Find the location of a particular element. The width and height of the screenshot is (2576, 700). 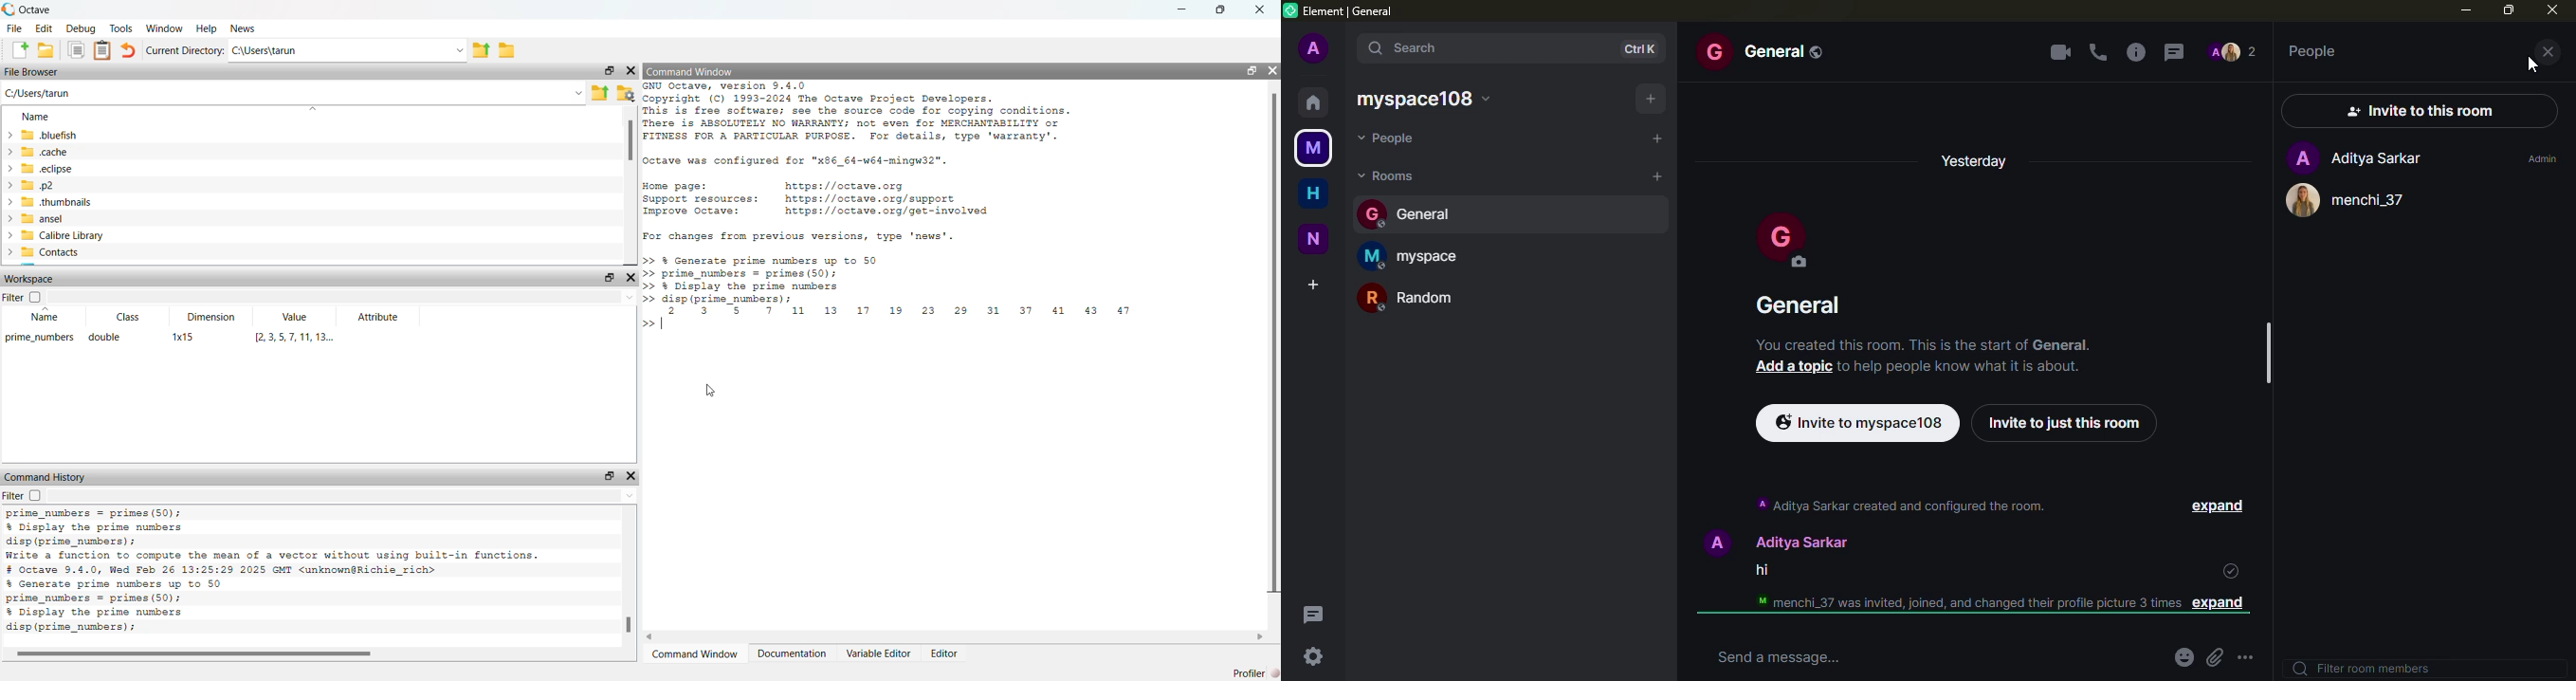

emoji is located at coordinates (2185, 657).